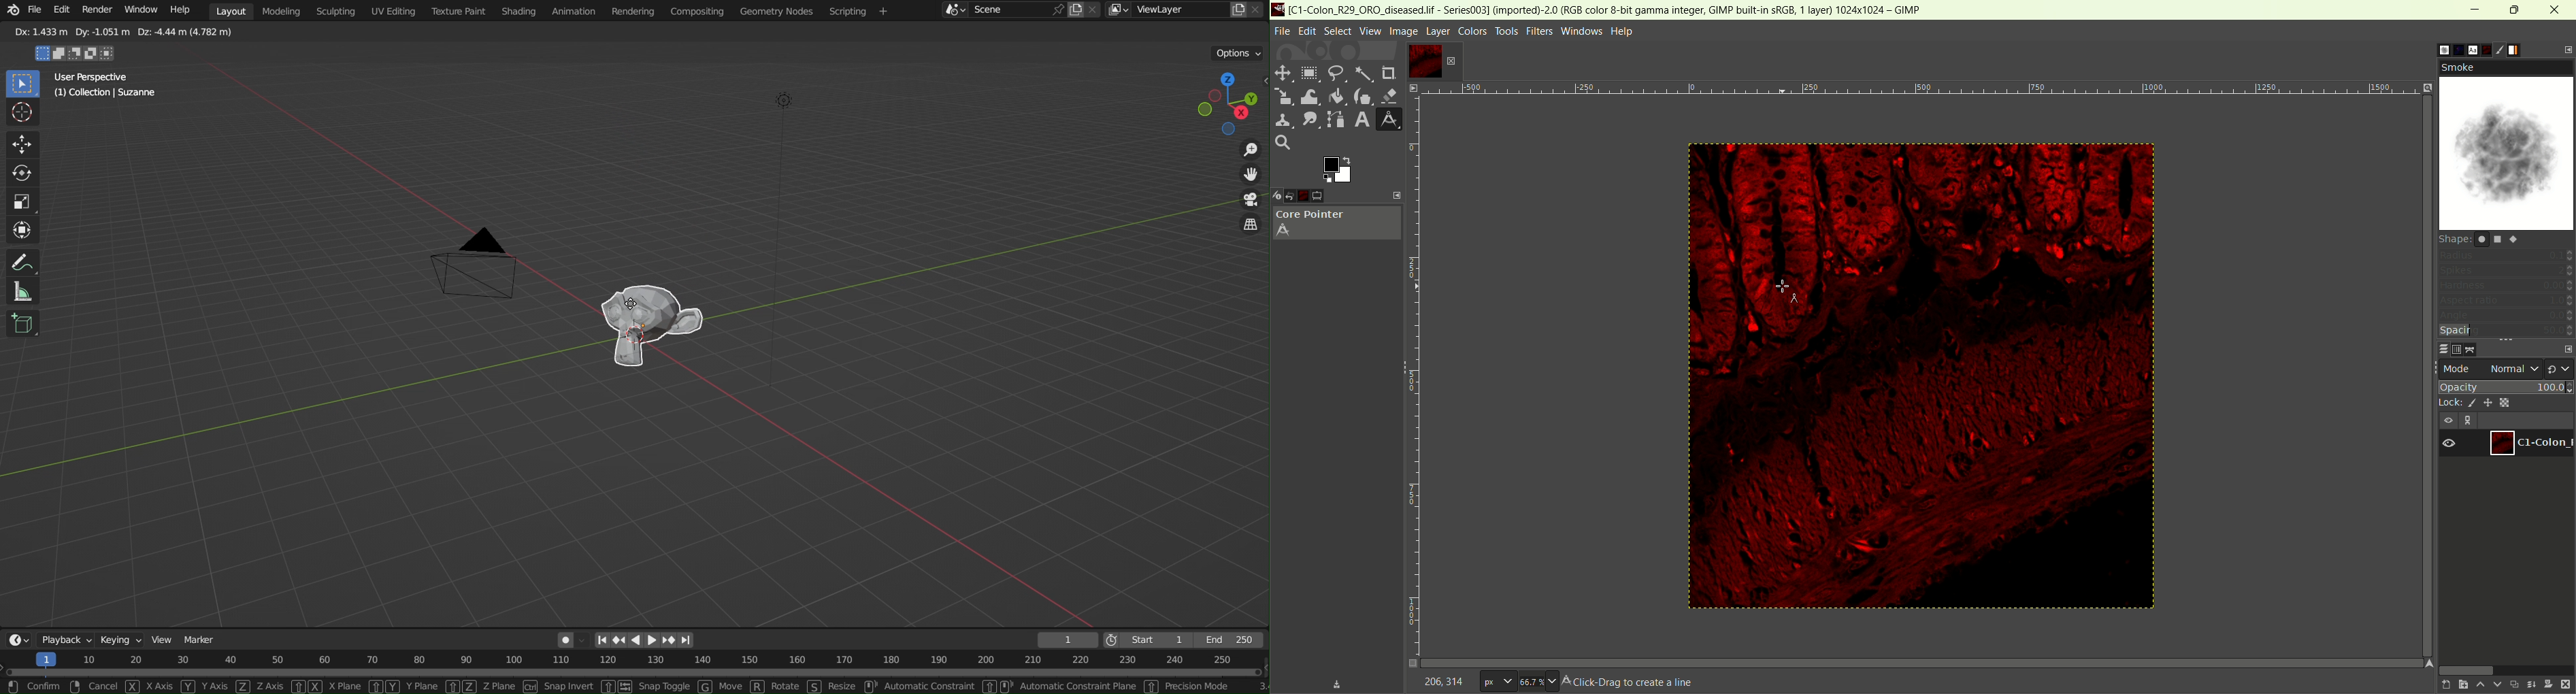 This screenshot has height=700, width=2576. I want to click on Layout, so click(230, 10).